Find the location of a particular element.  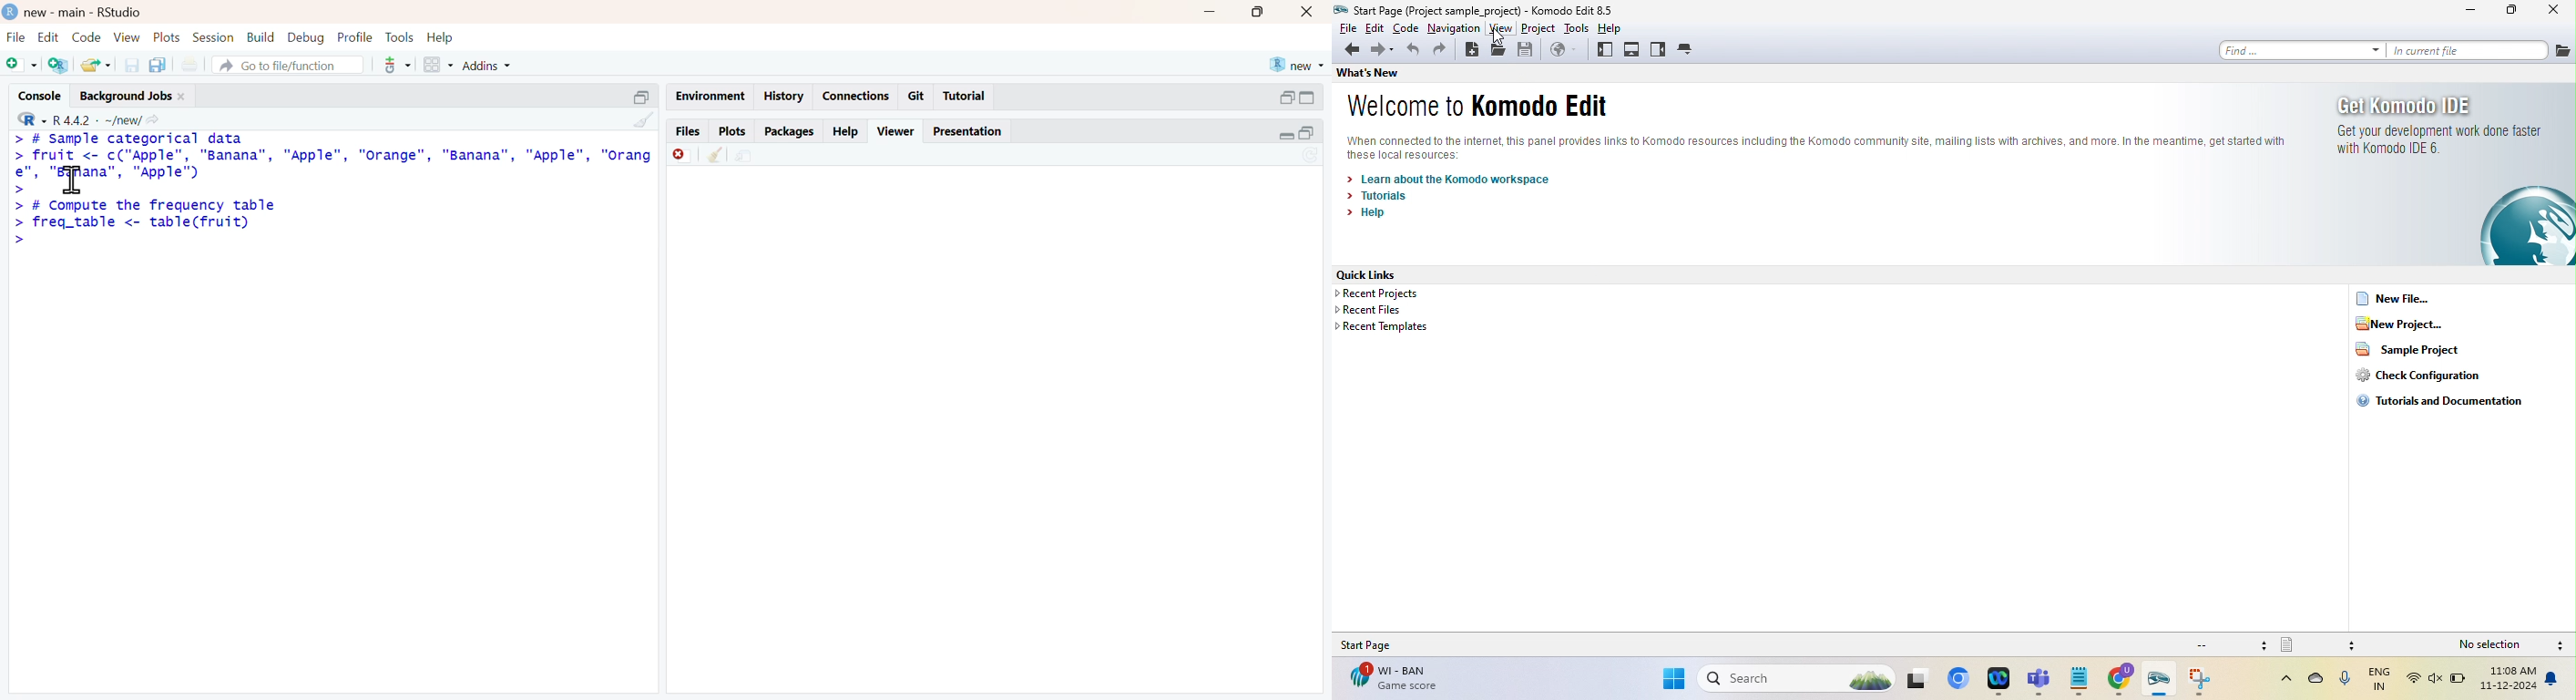

cursor is located at coordinates (74, 182).